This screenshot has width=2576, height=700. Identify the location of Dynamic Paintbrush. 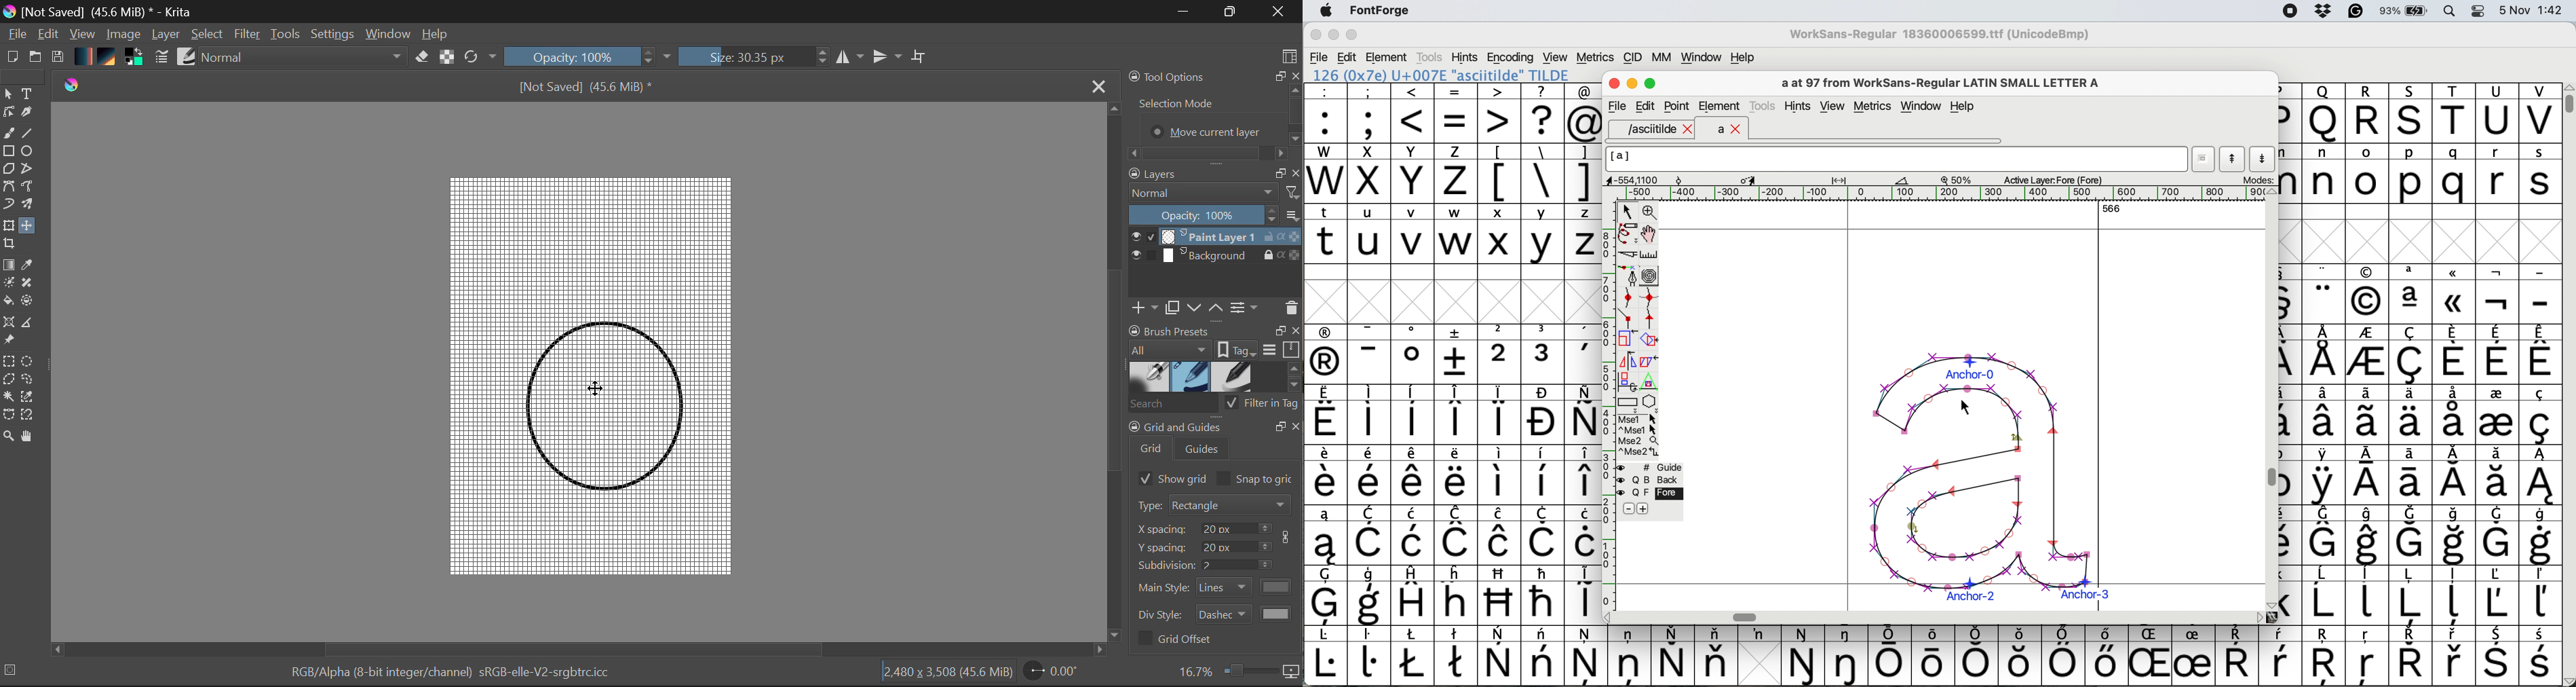
(8, 205).